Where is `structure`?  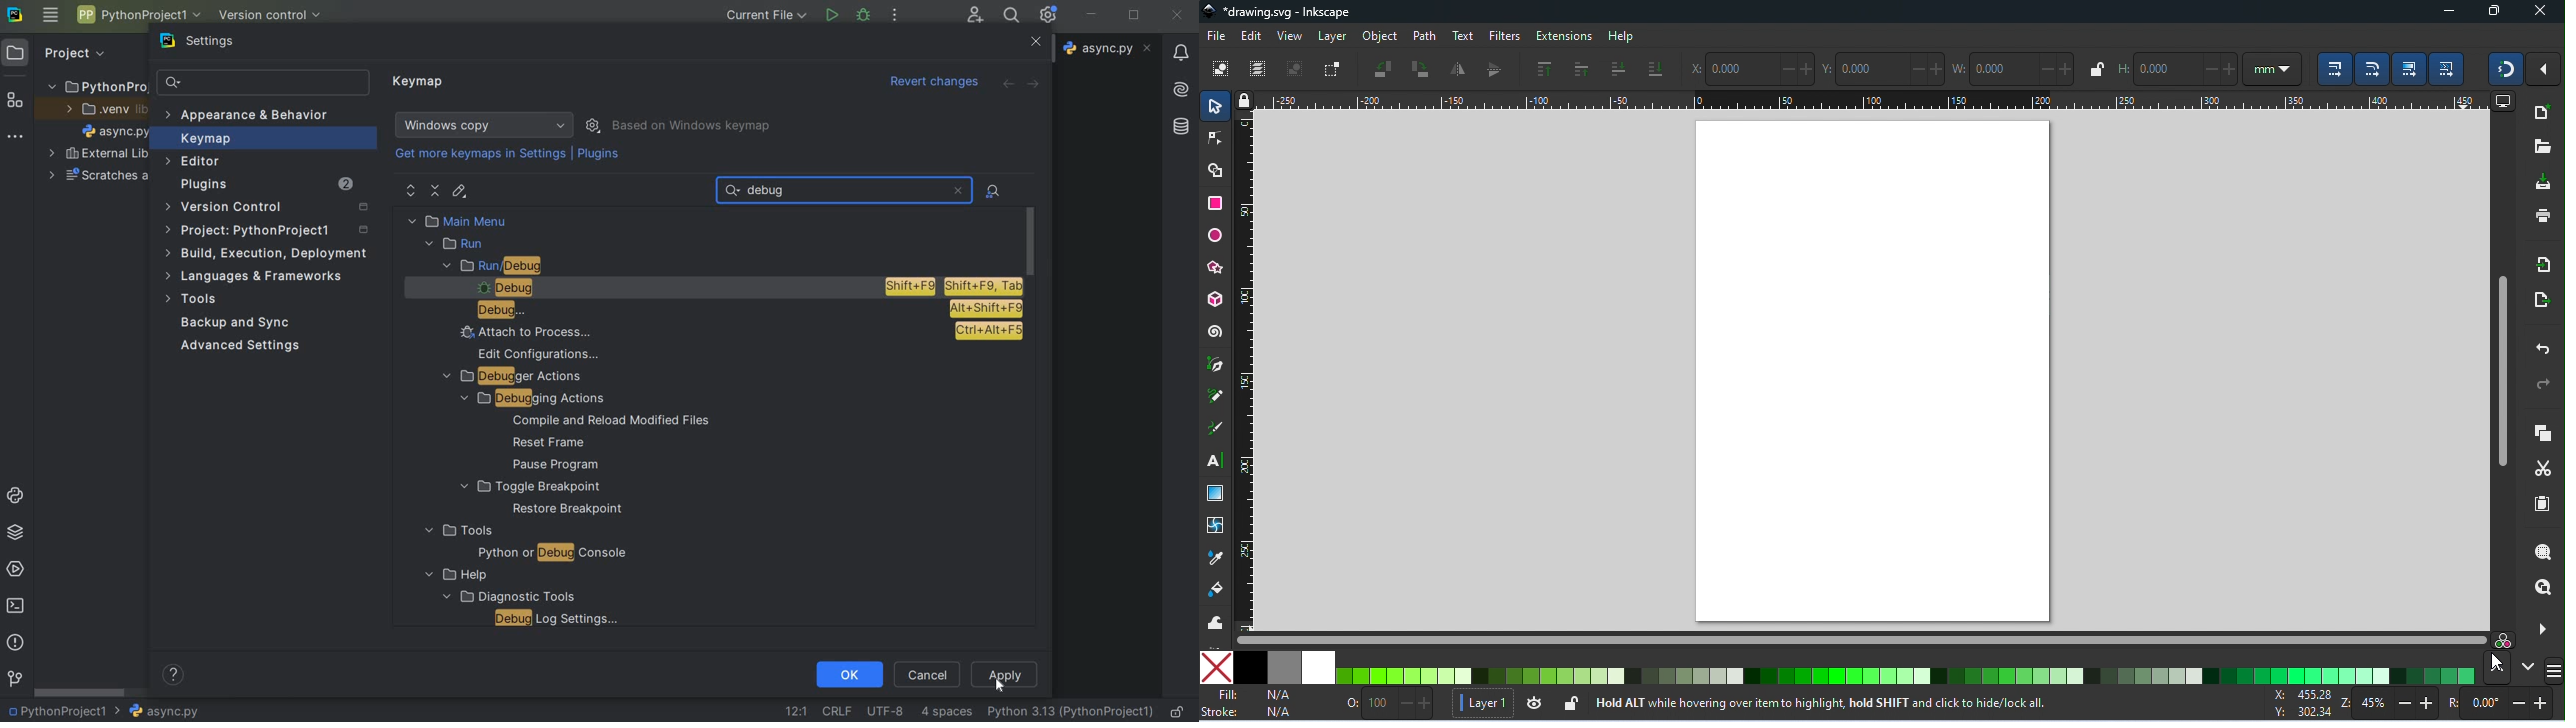 structure is located at coordinates (15, 101).